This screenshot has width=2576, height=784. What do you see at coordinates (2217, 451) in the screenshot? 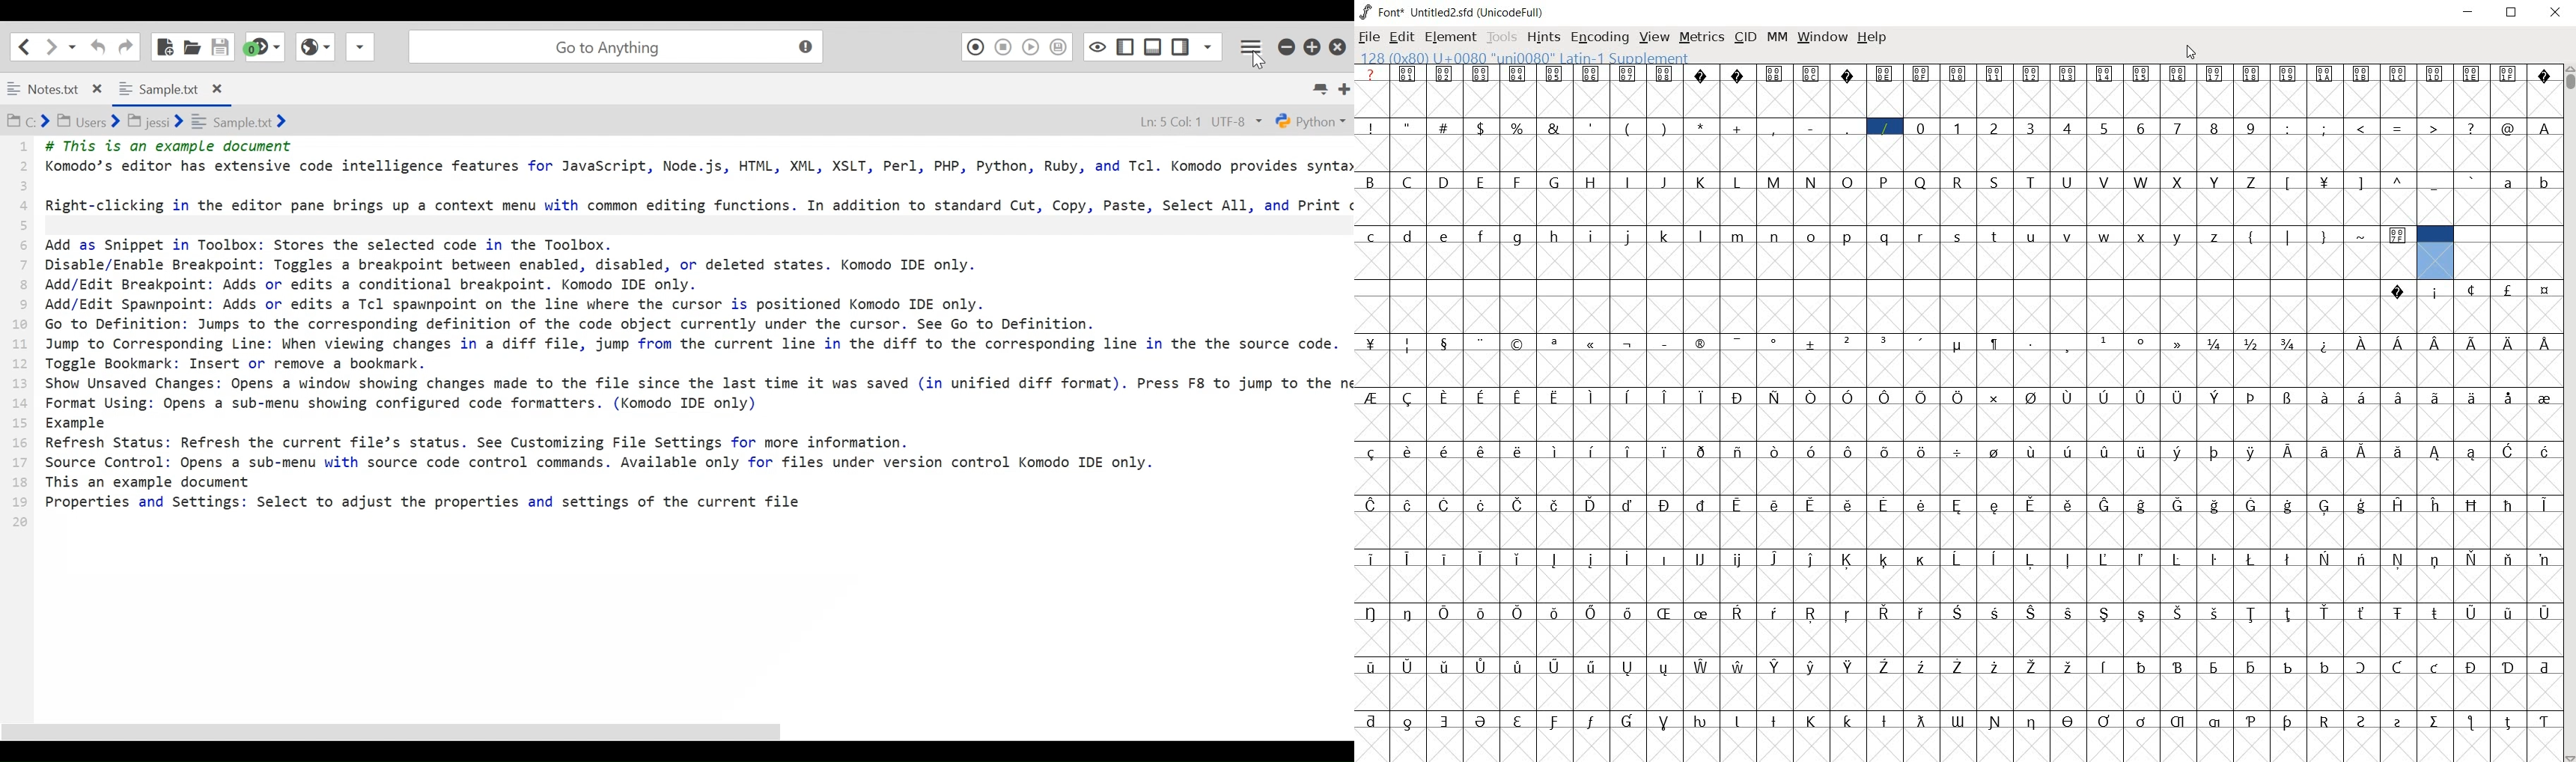
I see `Symbol` at bounding box center [2217, 451].